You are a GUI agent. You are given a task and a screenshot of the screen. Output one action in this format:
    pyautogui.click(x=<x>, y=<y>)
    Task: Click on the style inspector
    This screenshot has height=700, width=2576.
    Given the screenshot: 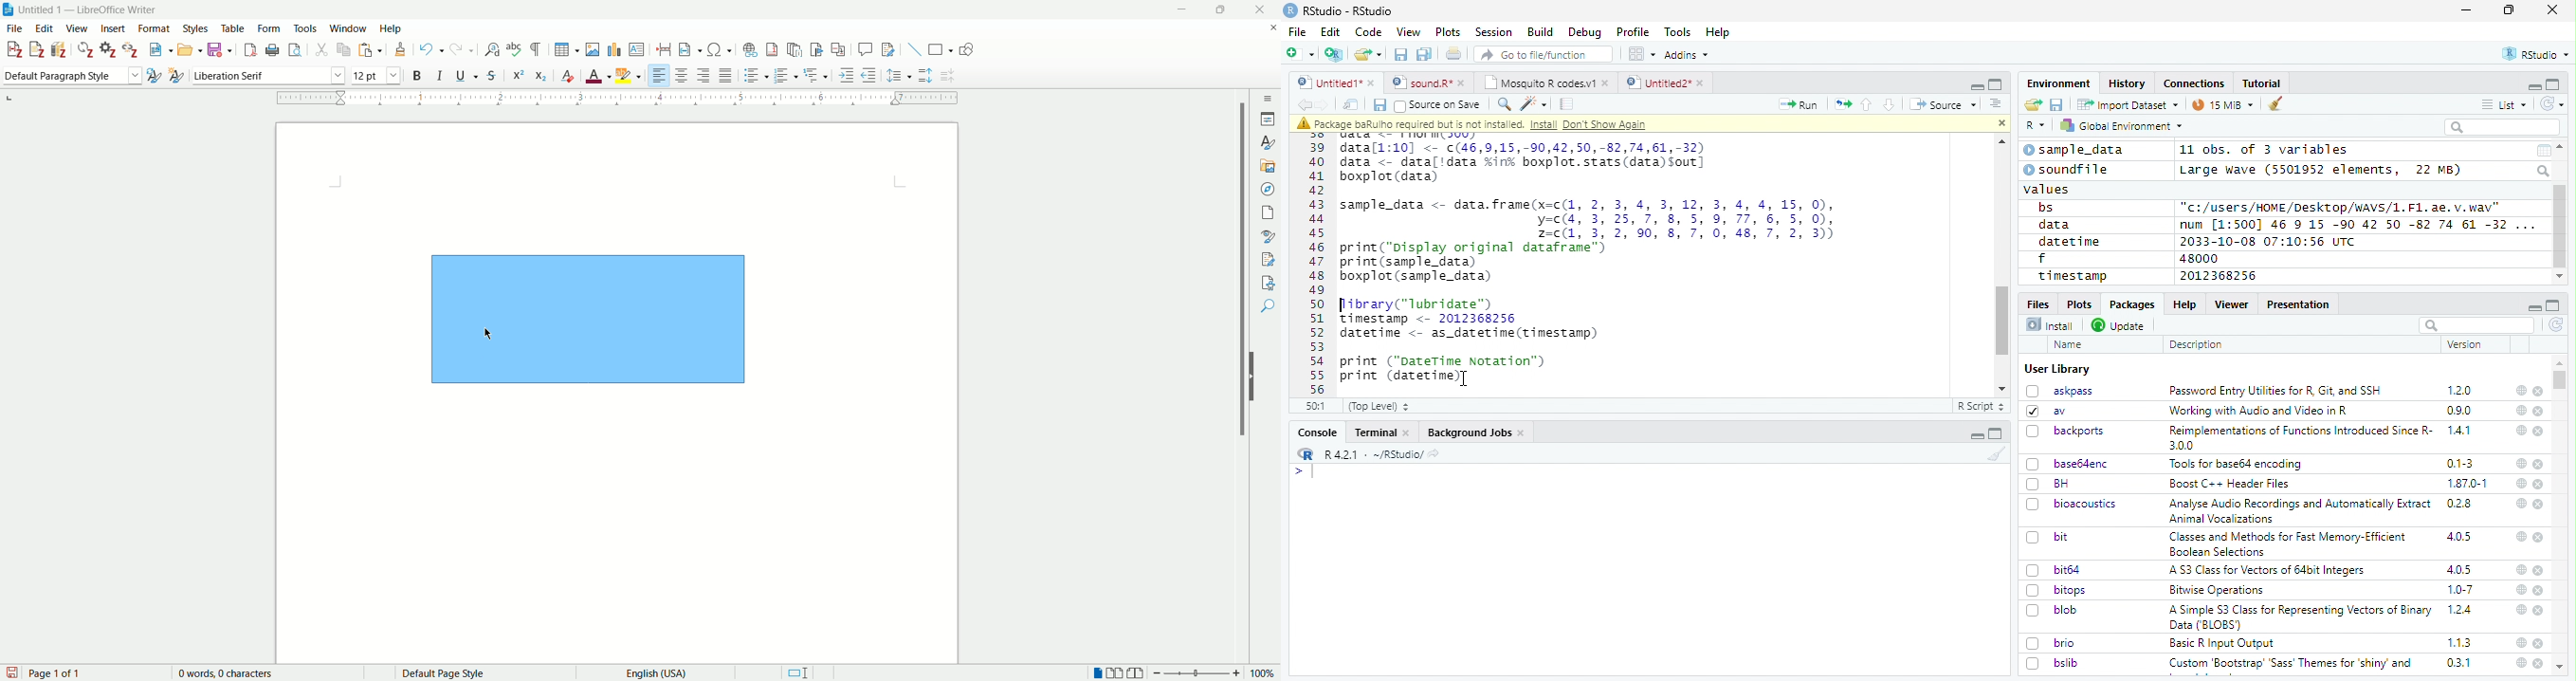 What is the action you would take?
    pyautogui.click(x=1267, y=236)
    